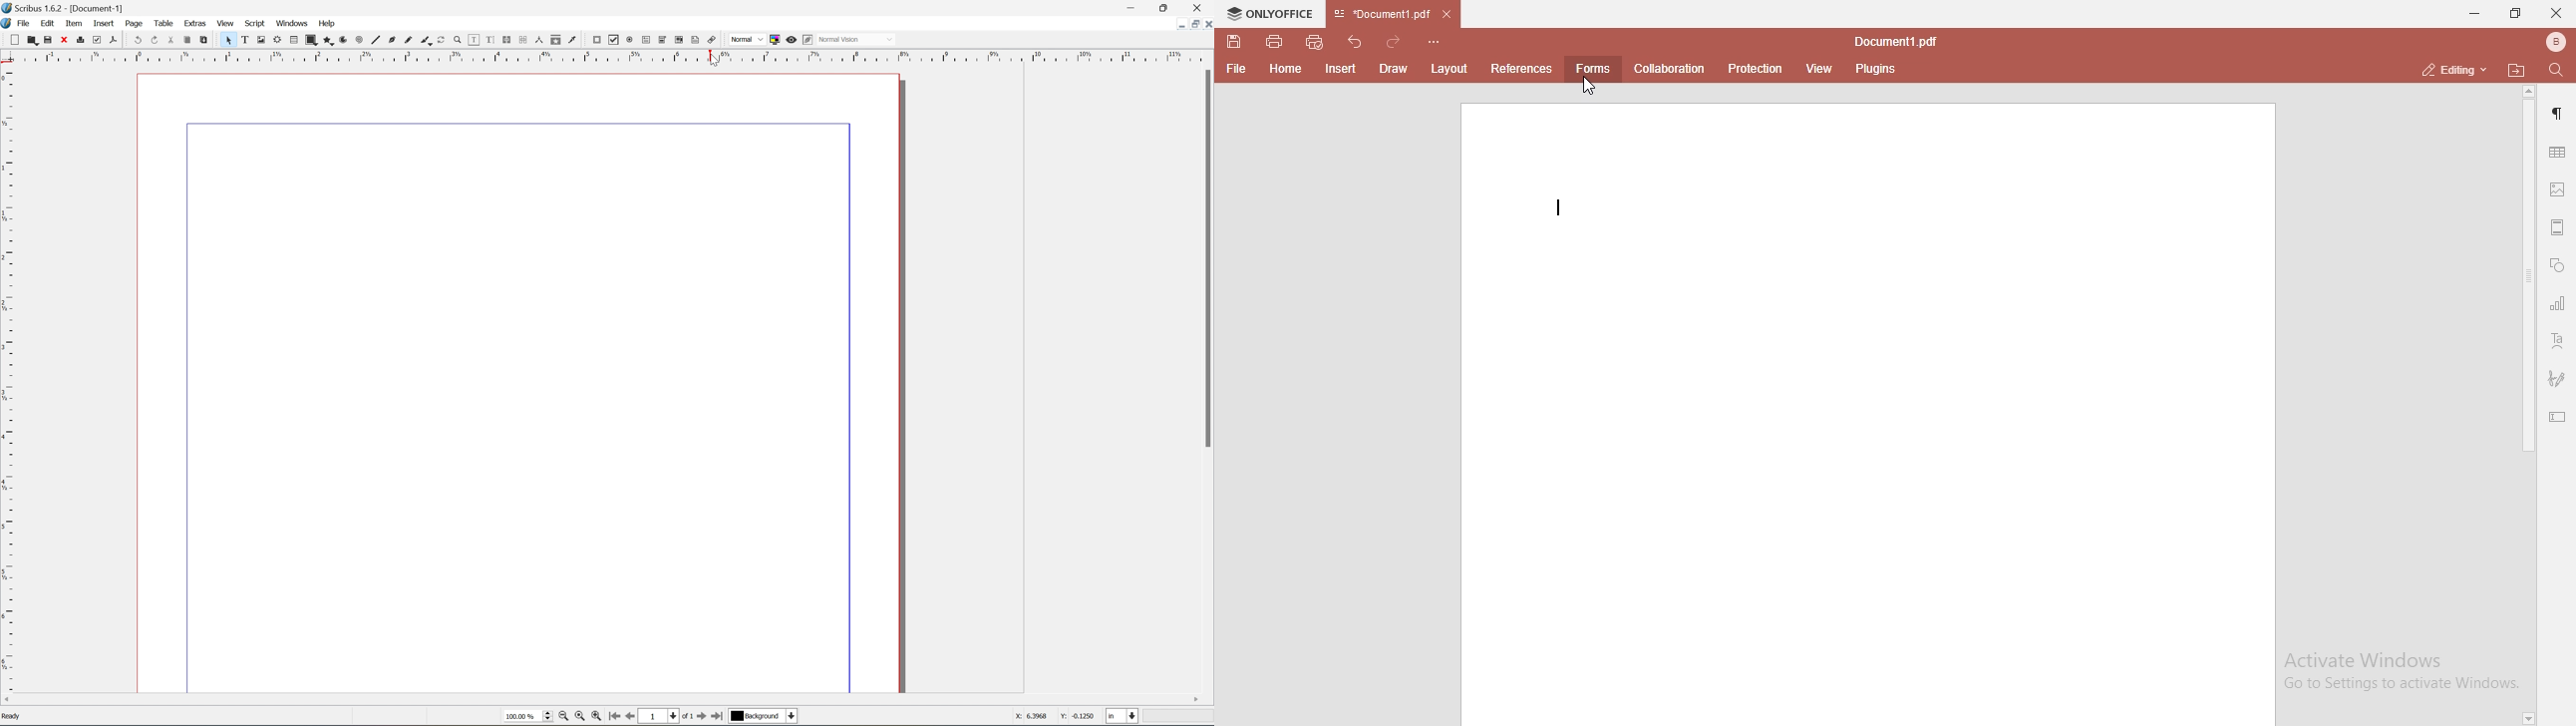 This screenshot has height=728, width=2576. I want to click on toggle color management system, so click(775, 39).